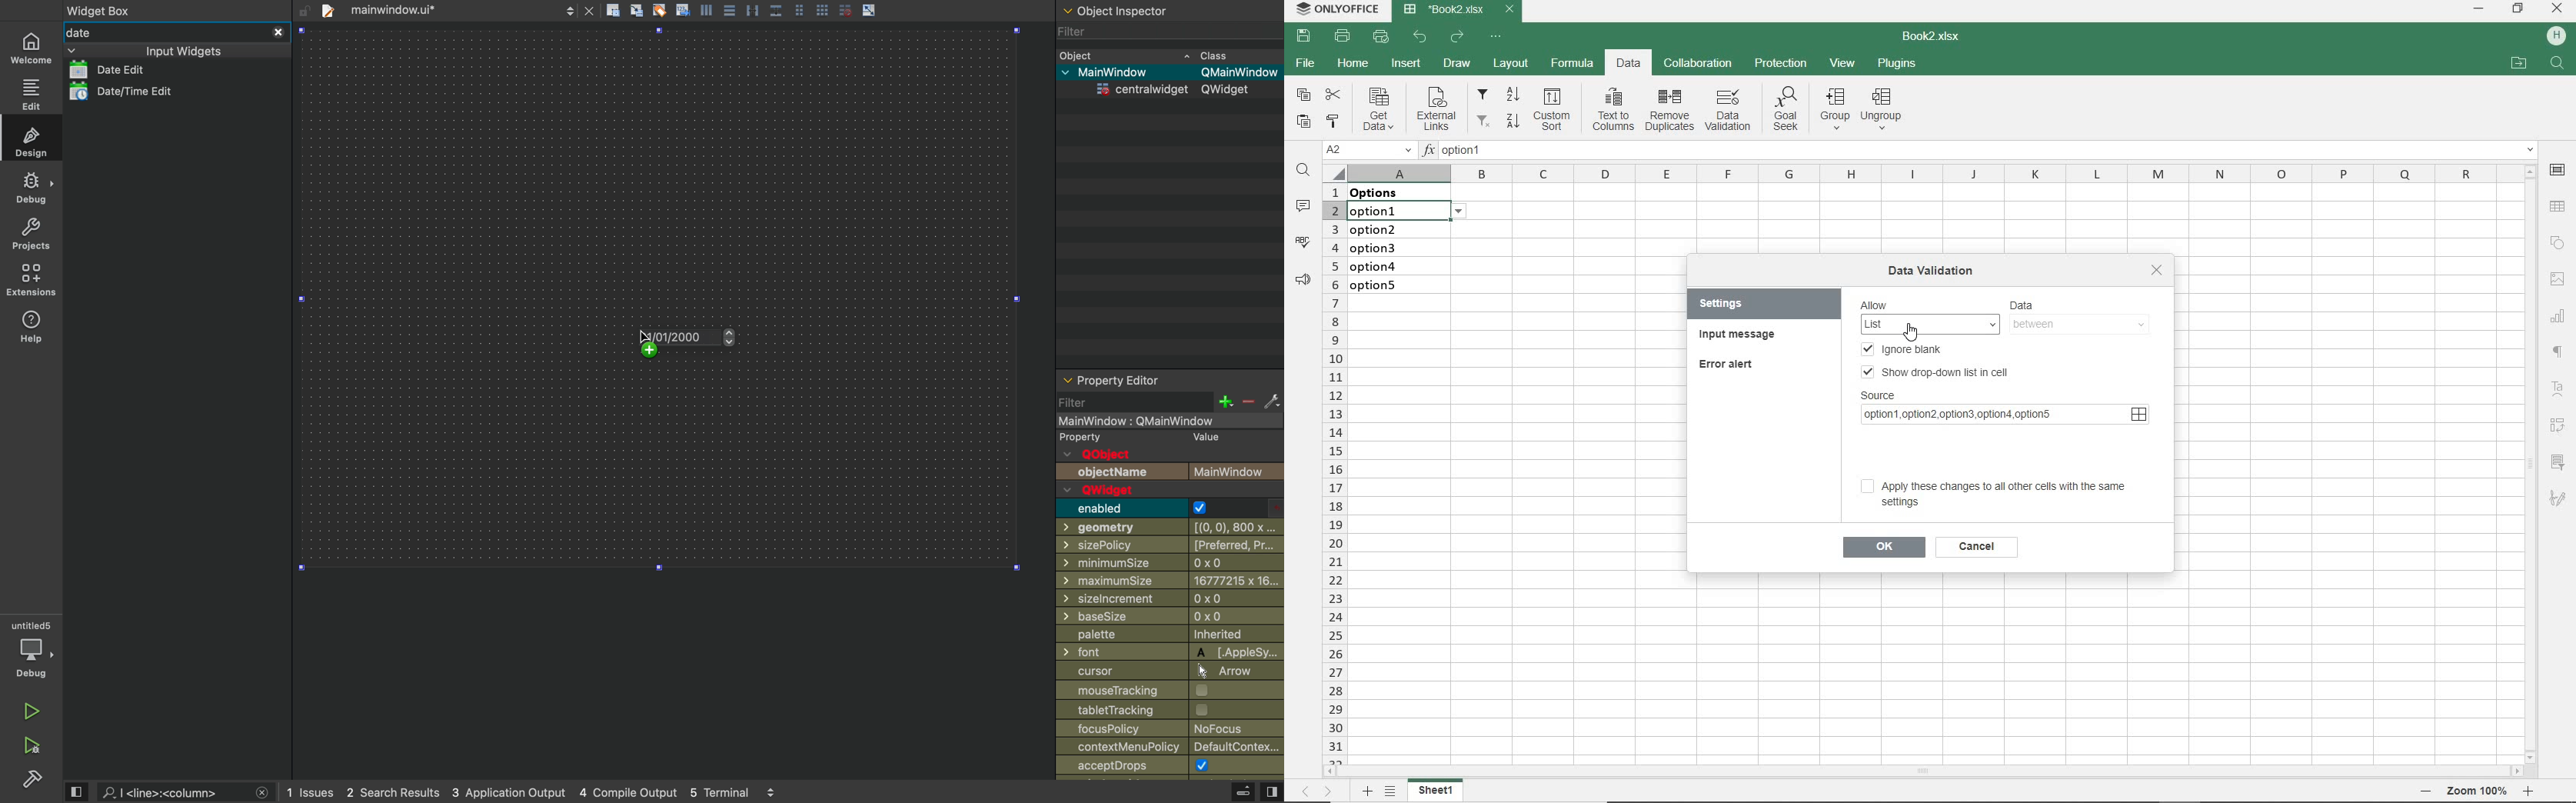  Describe the element at coordinates (1499, 119) in the screenshot. I see `filter from Z to A` at that location.